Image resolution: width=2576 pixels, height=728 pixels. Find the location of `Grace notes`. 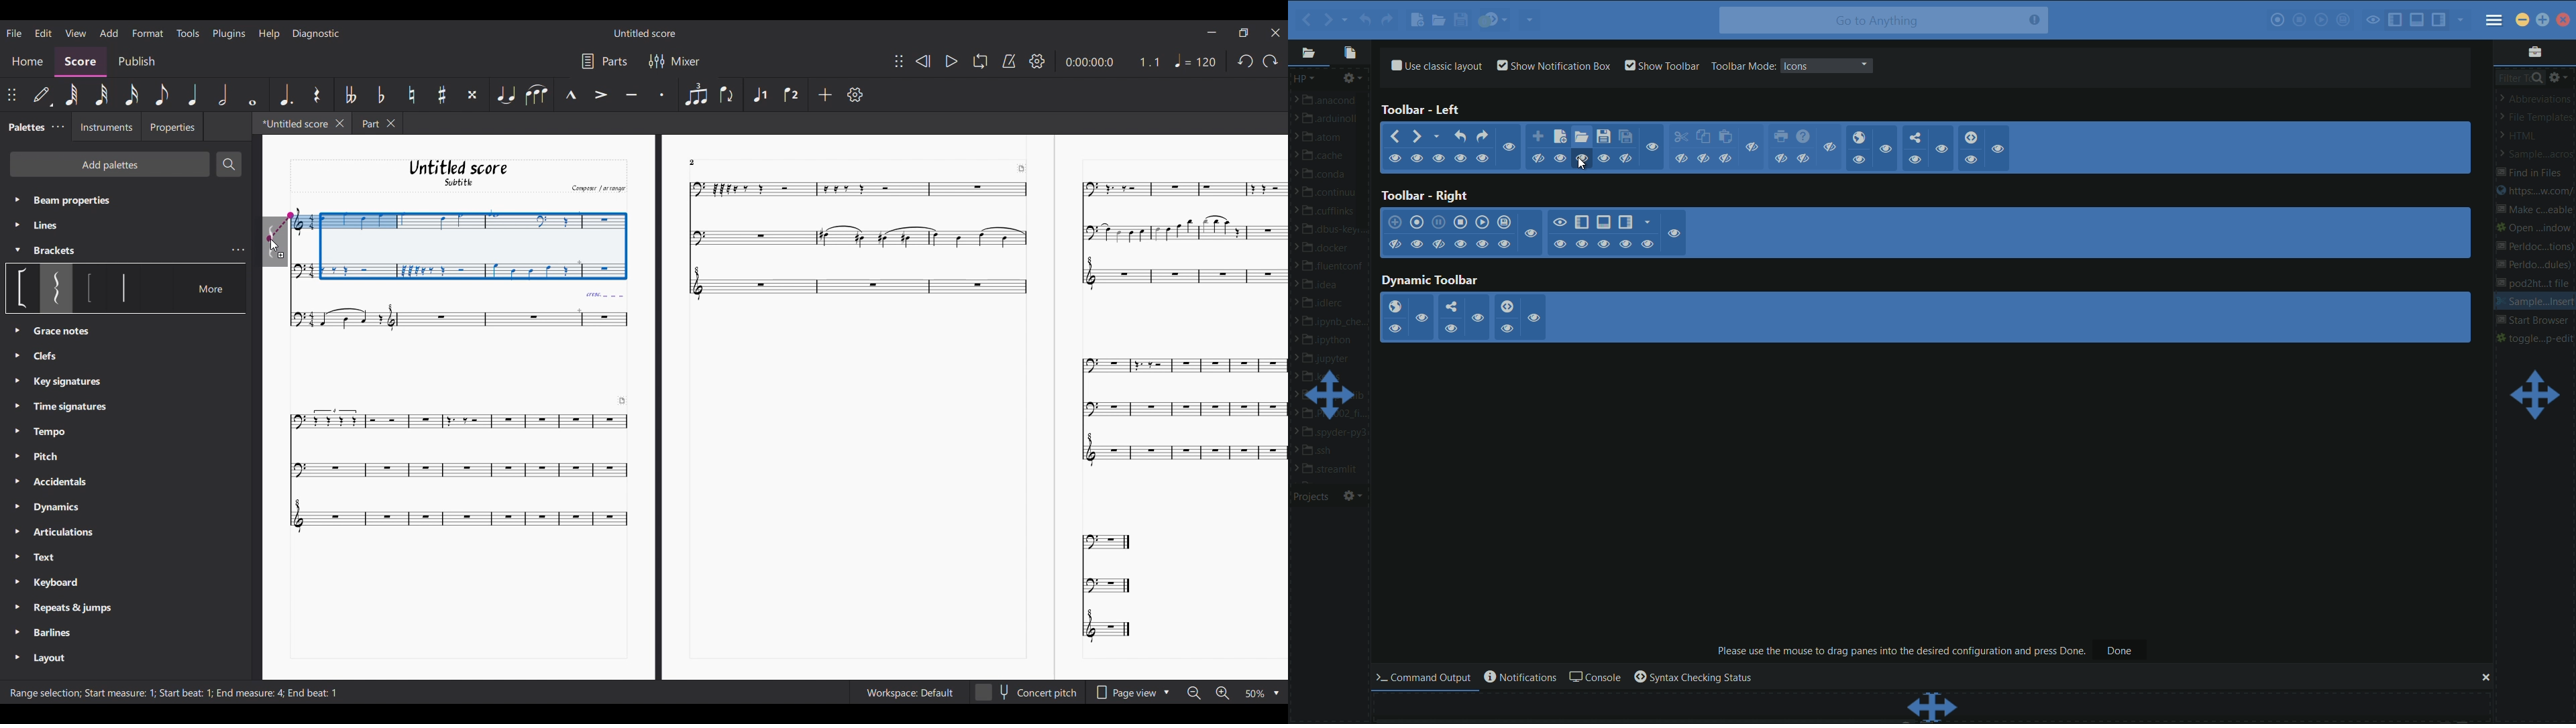

Grace notes is located at coordinates (50, 357).